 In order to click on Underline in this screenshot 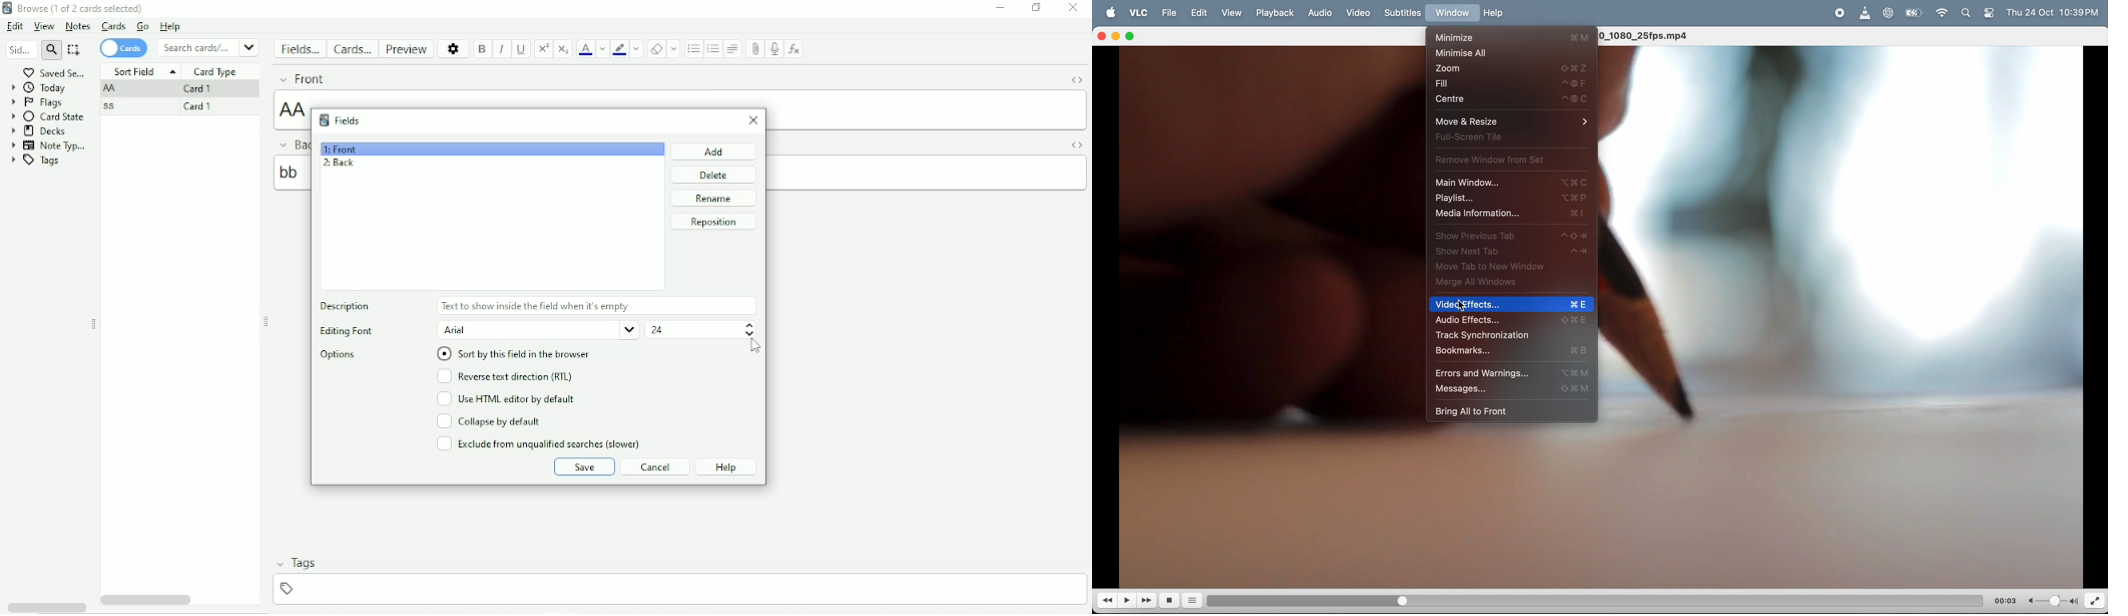, I will do `click(522, 50)`.